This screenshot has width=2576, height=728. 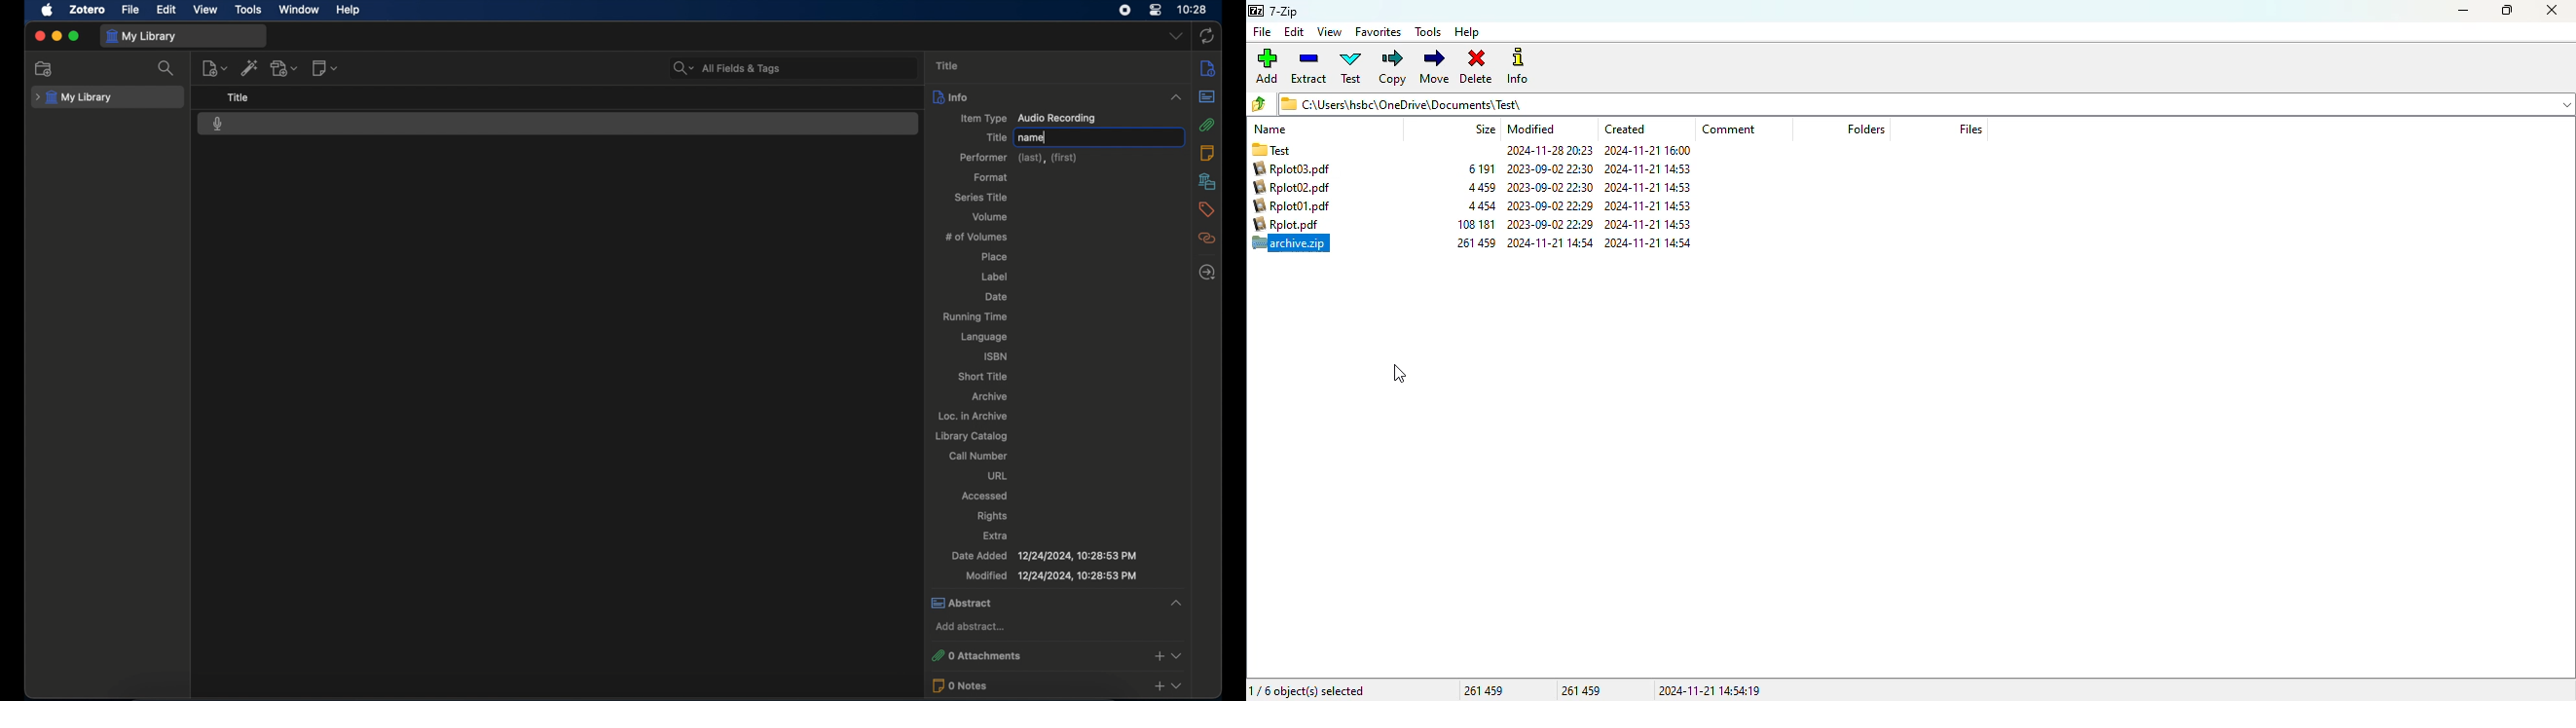 I want to click on apple, so click(x=47, y=10).